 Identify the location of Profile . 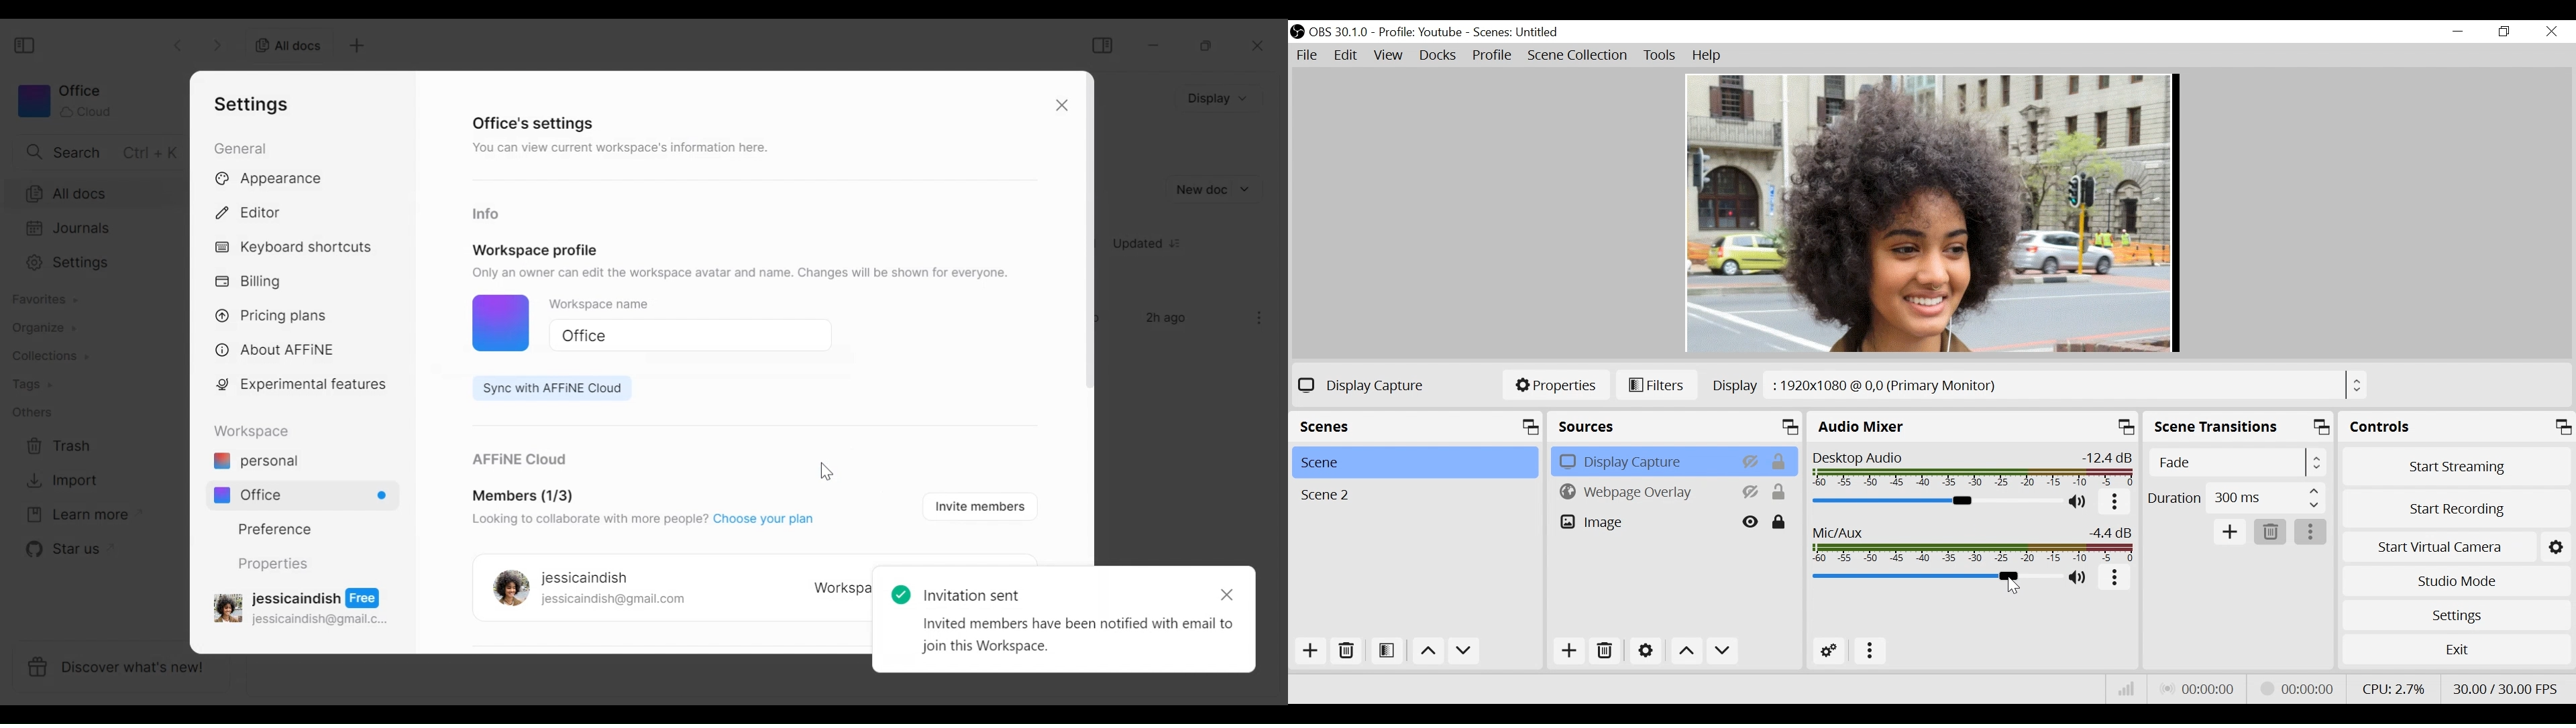
(1422, 32).